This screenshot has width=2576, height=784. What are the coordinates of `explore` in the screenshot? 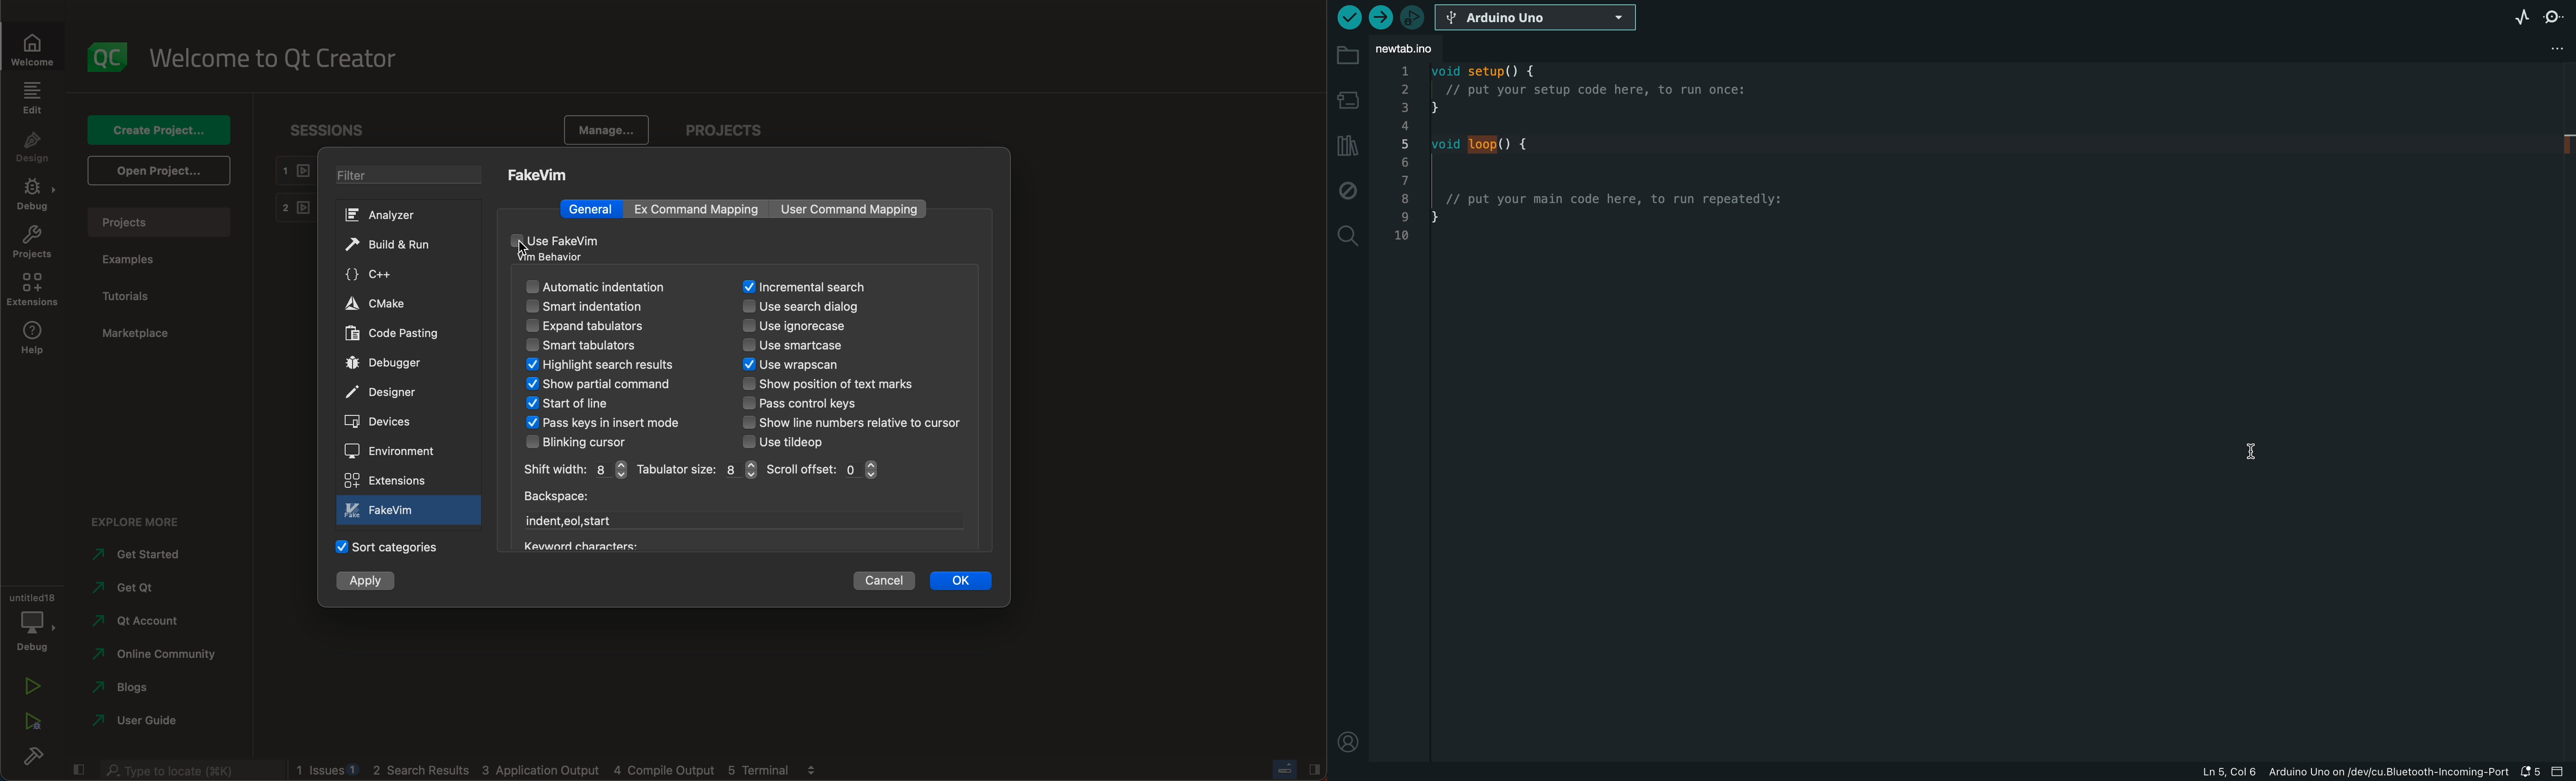 It's located at (142, 522).